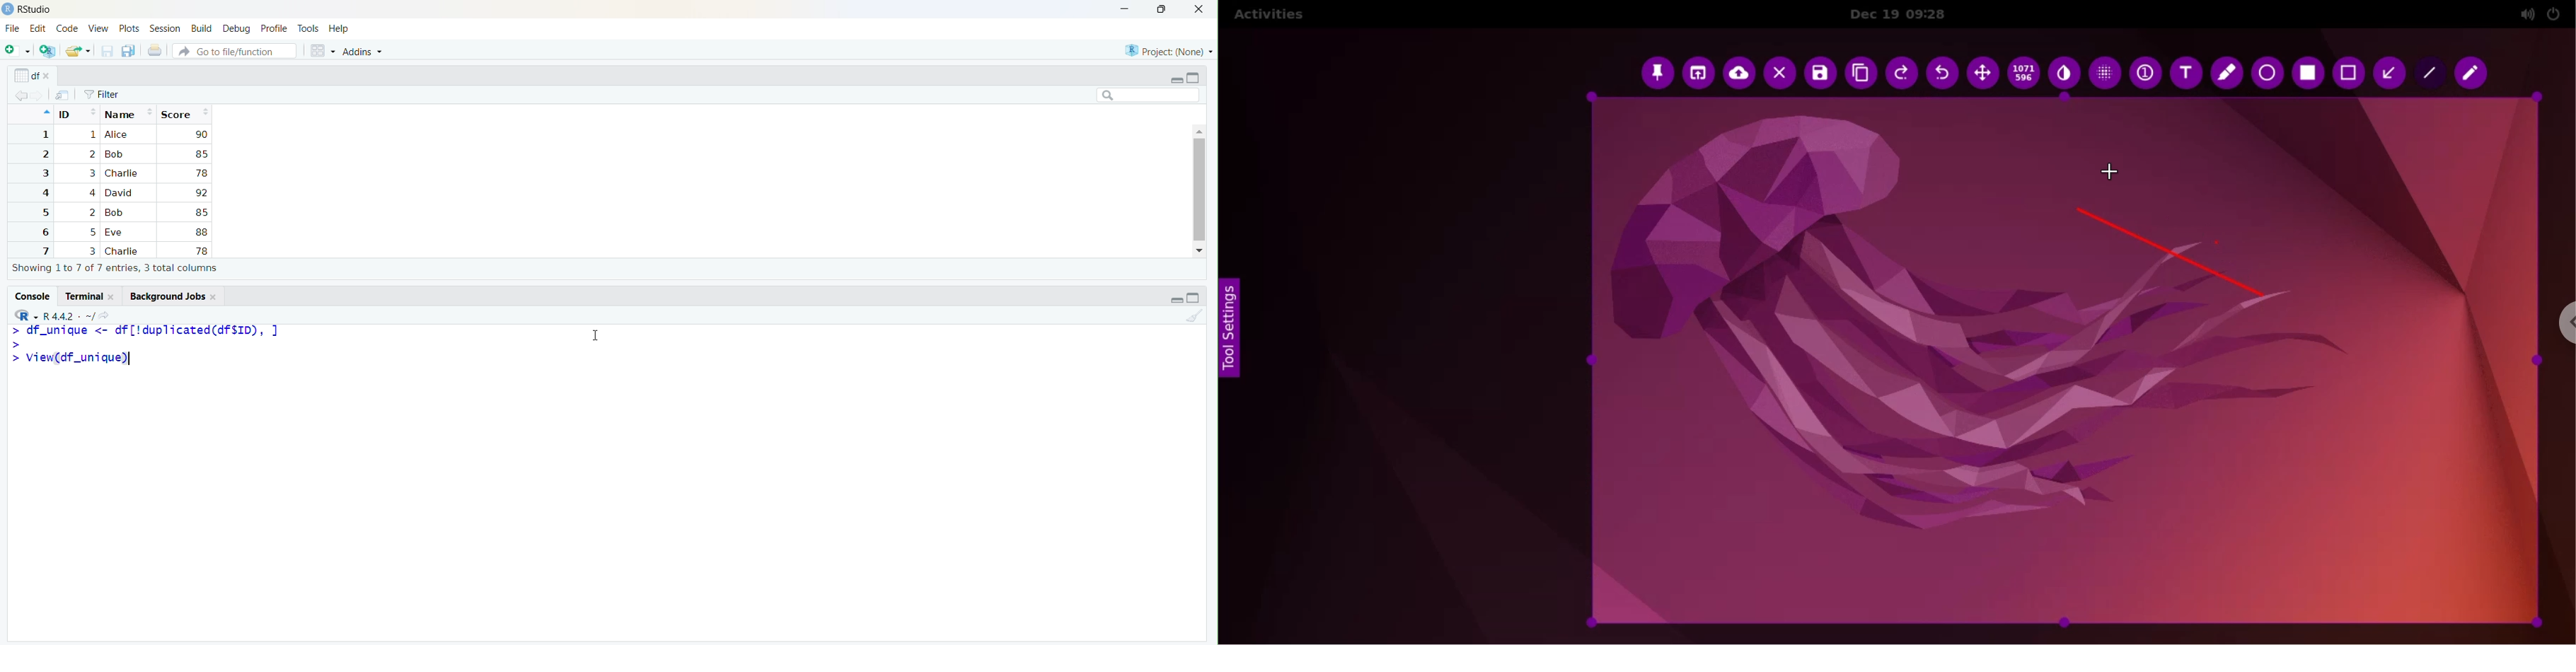  I want to click on Bob, so click(114, 155).